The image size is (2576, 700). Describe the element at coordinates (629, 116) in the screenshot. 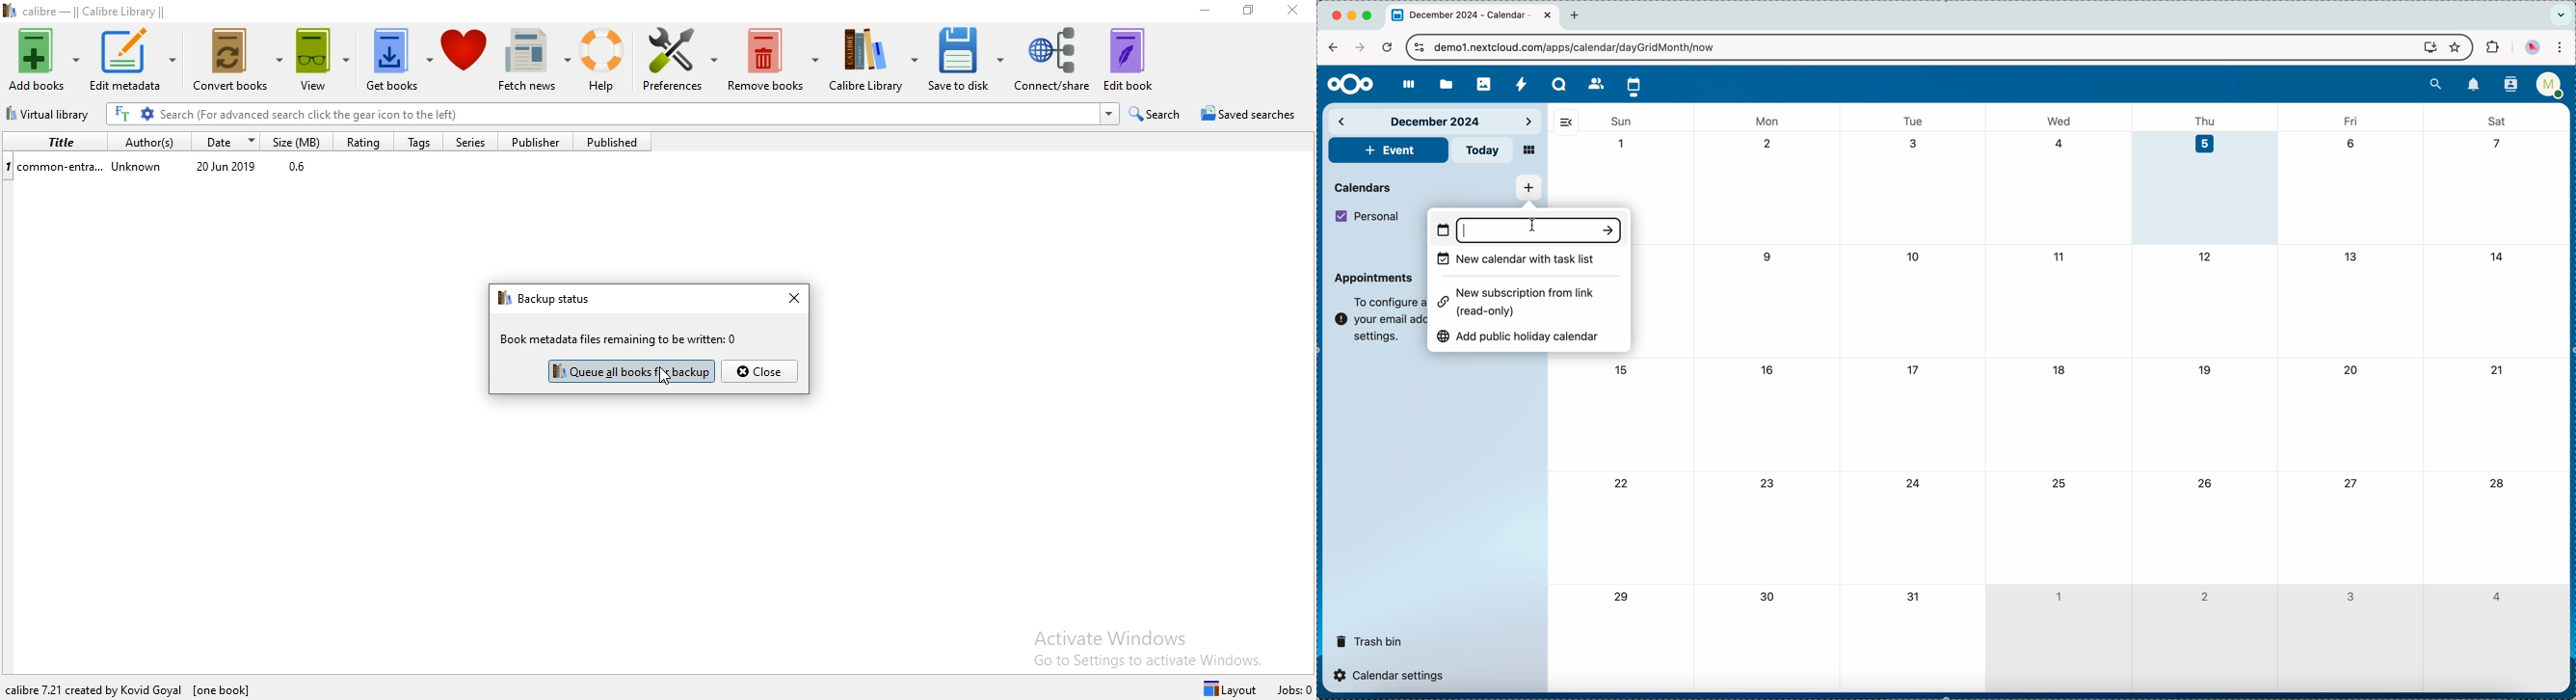

I see `Serach bar` at that location.